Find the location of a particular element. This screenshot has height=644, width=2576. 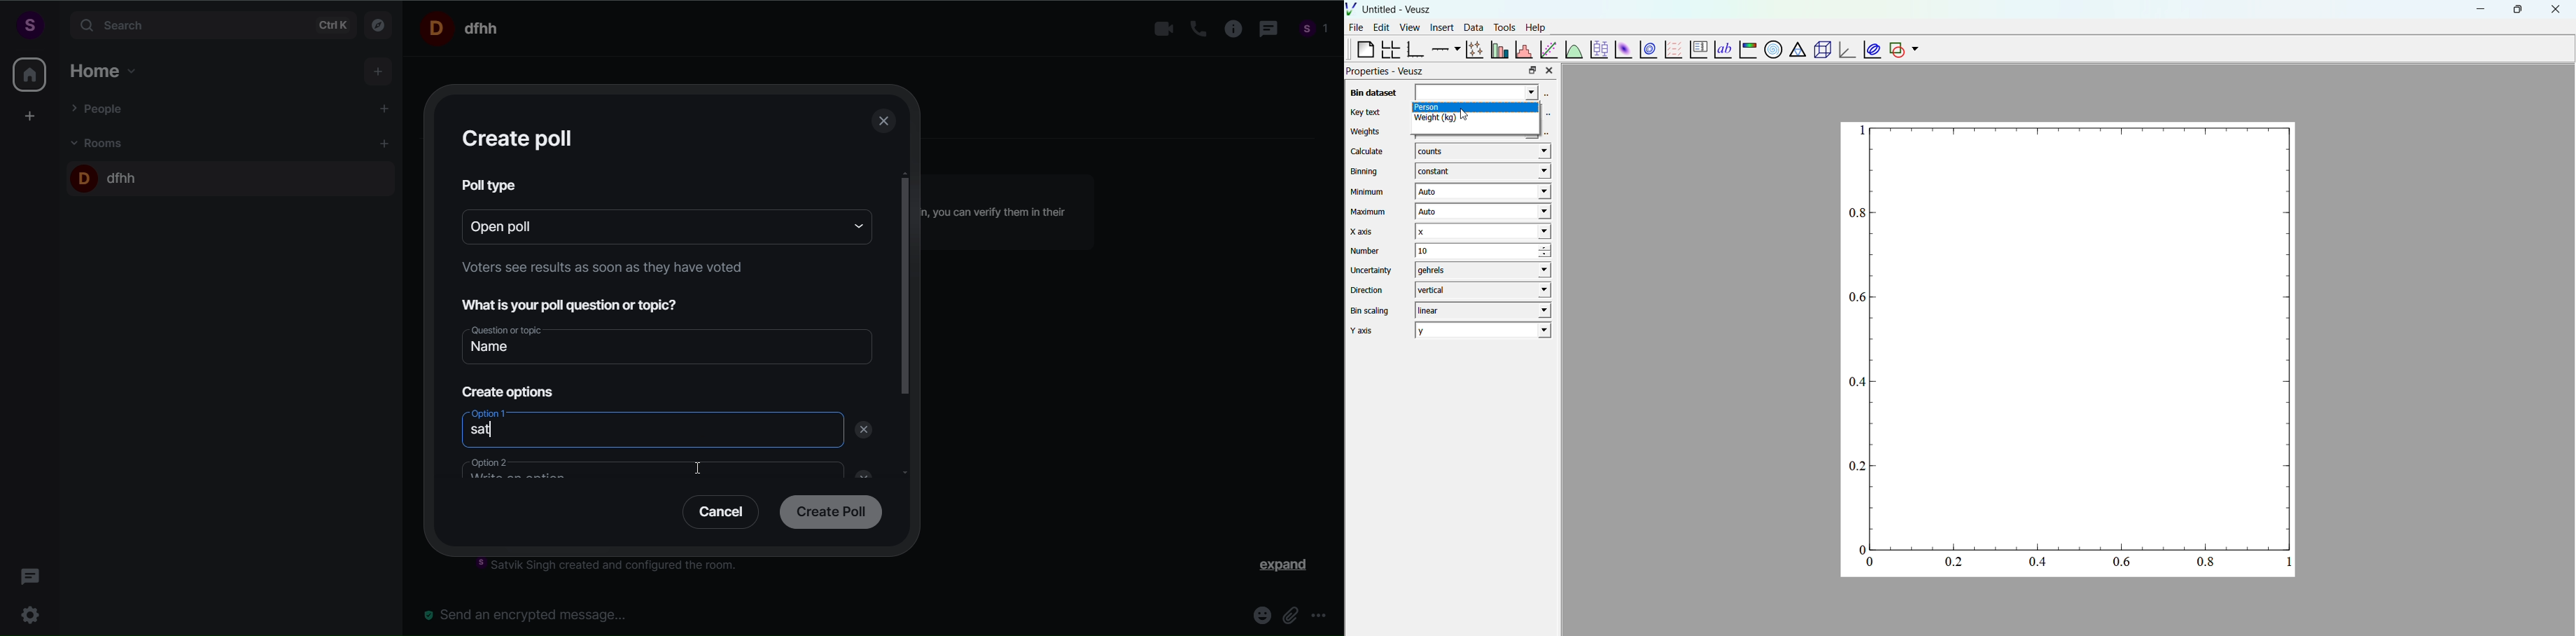

typing cursor is located at coordinates (498, 434).